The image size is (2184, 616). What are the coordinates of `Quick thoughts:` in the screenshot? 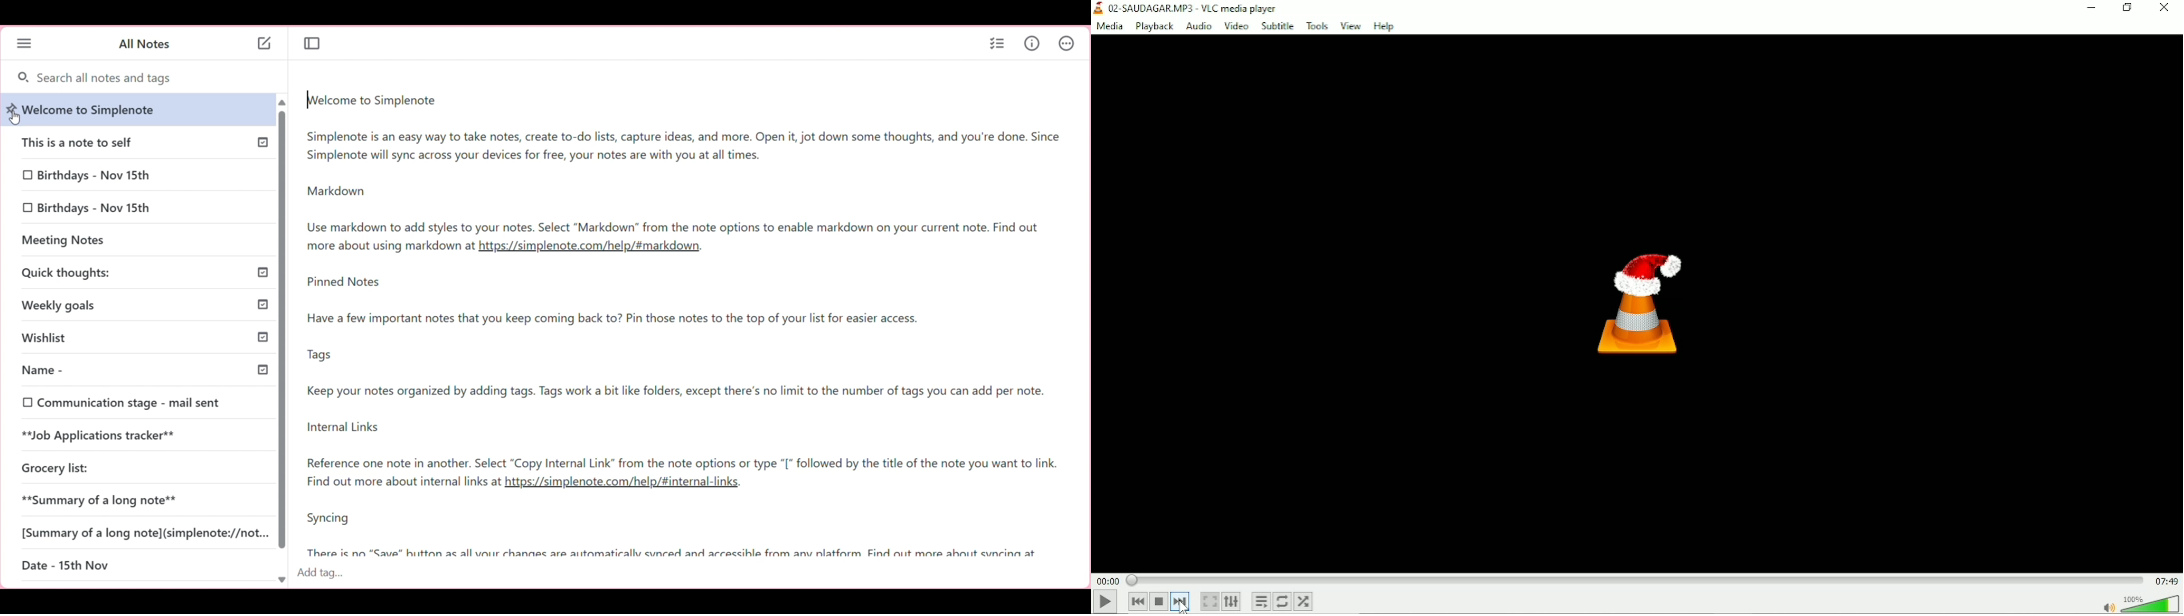 It's located at (107, 272).